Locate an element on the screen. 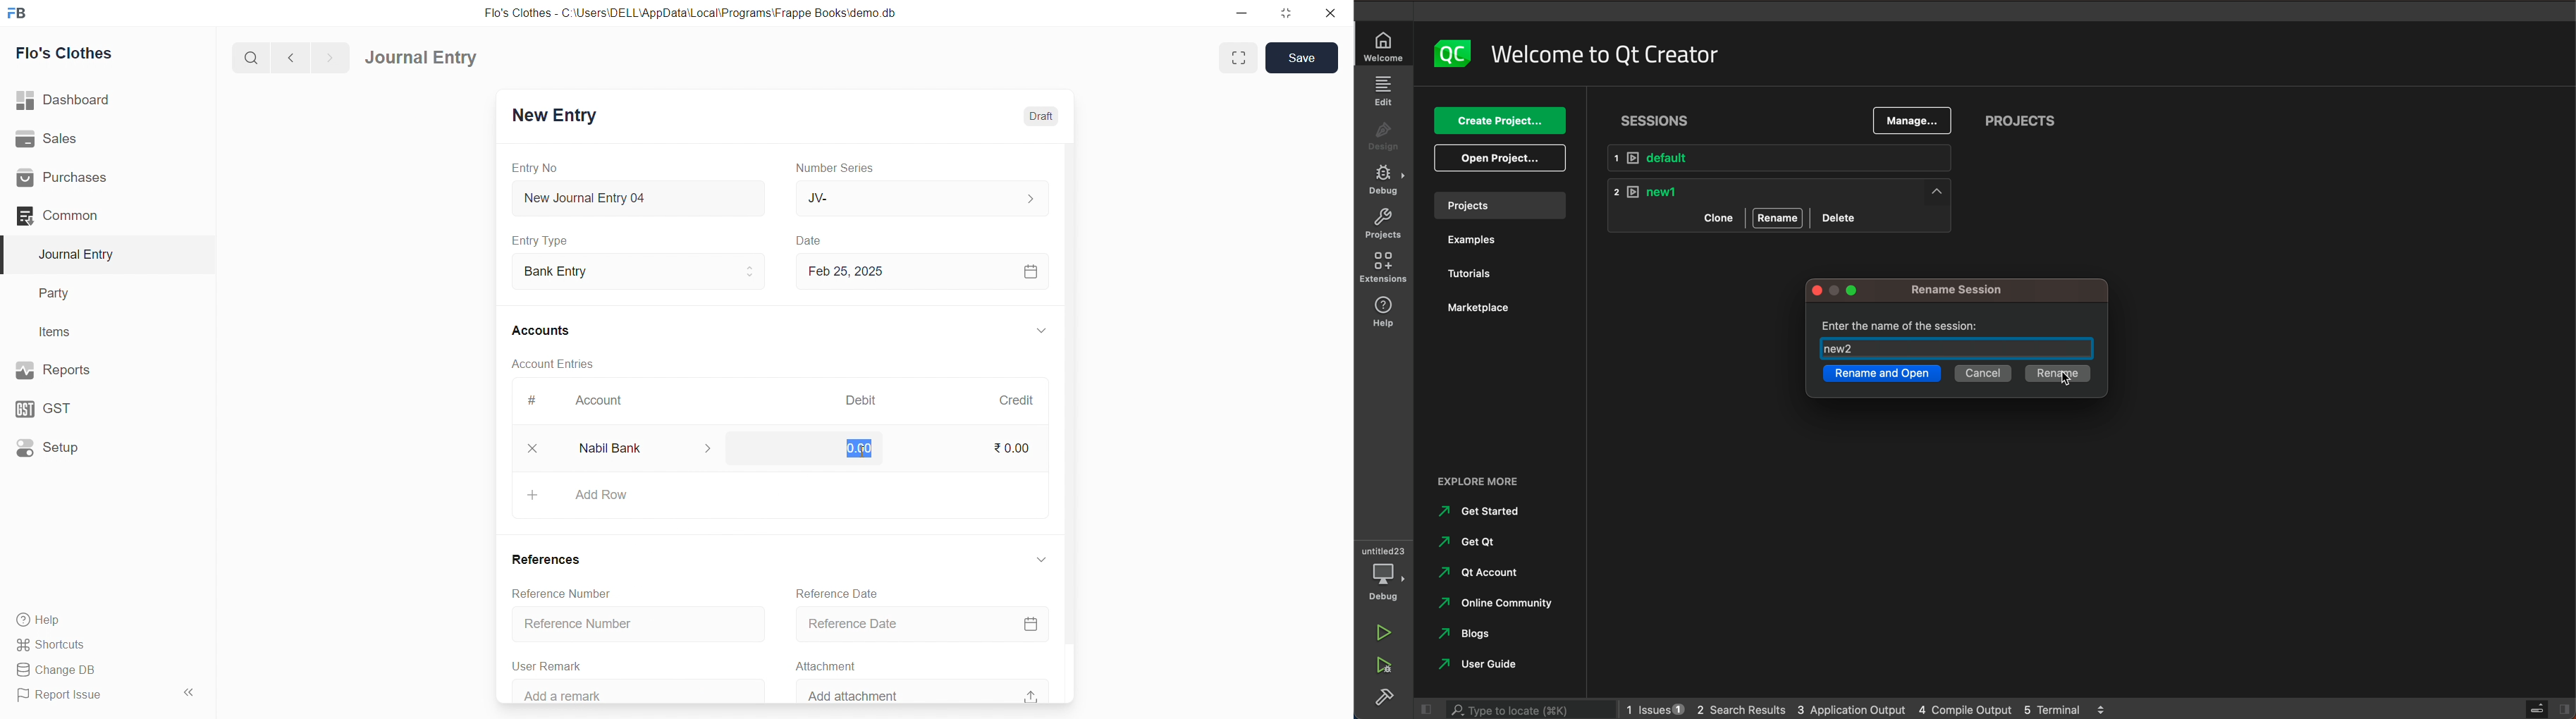 This screenshot has width=2576, height=728. cursor is located at coordinates (2071, 381).